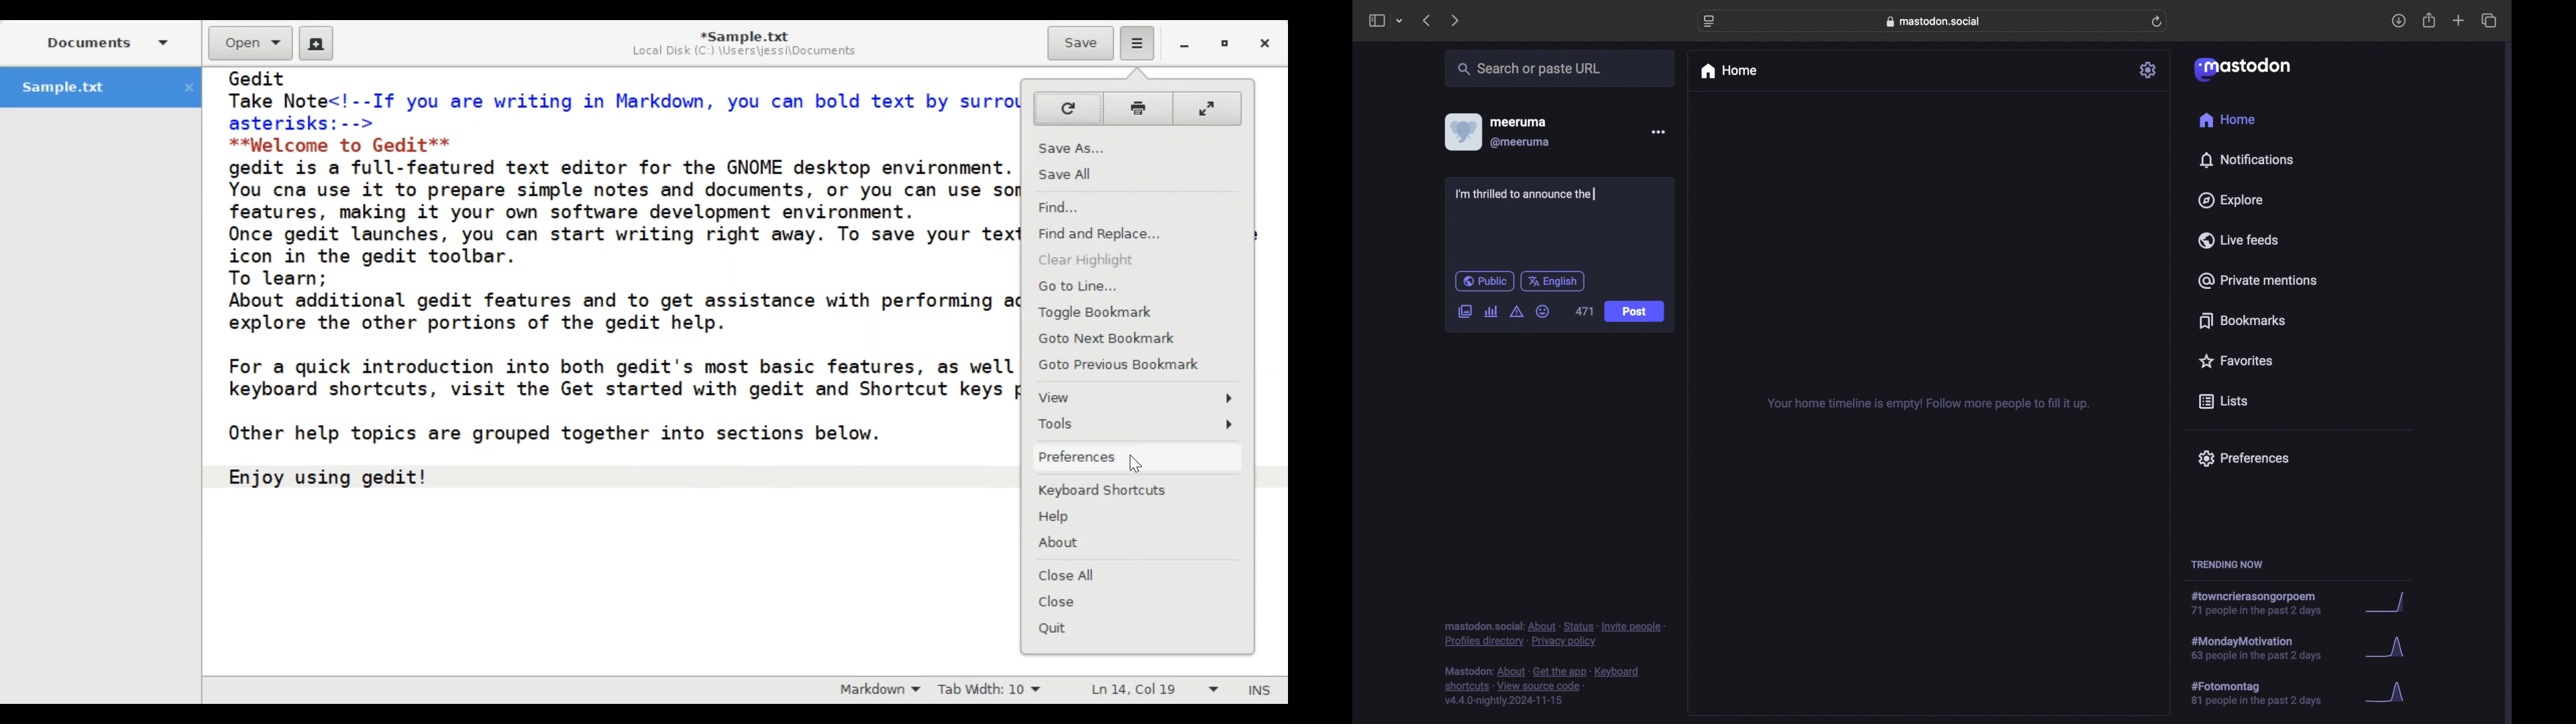 The image size is (2576, 728). Describe the element at coordinates (109, 42) in the screenshot. I see `Documents` at that location.